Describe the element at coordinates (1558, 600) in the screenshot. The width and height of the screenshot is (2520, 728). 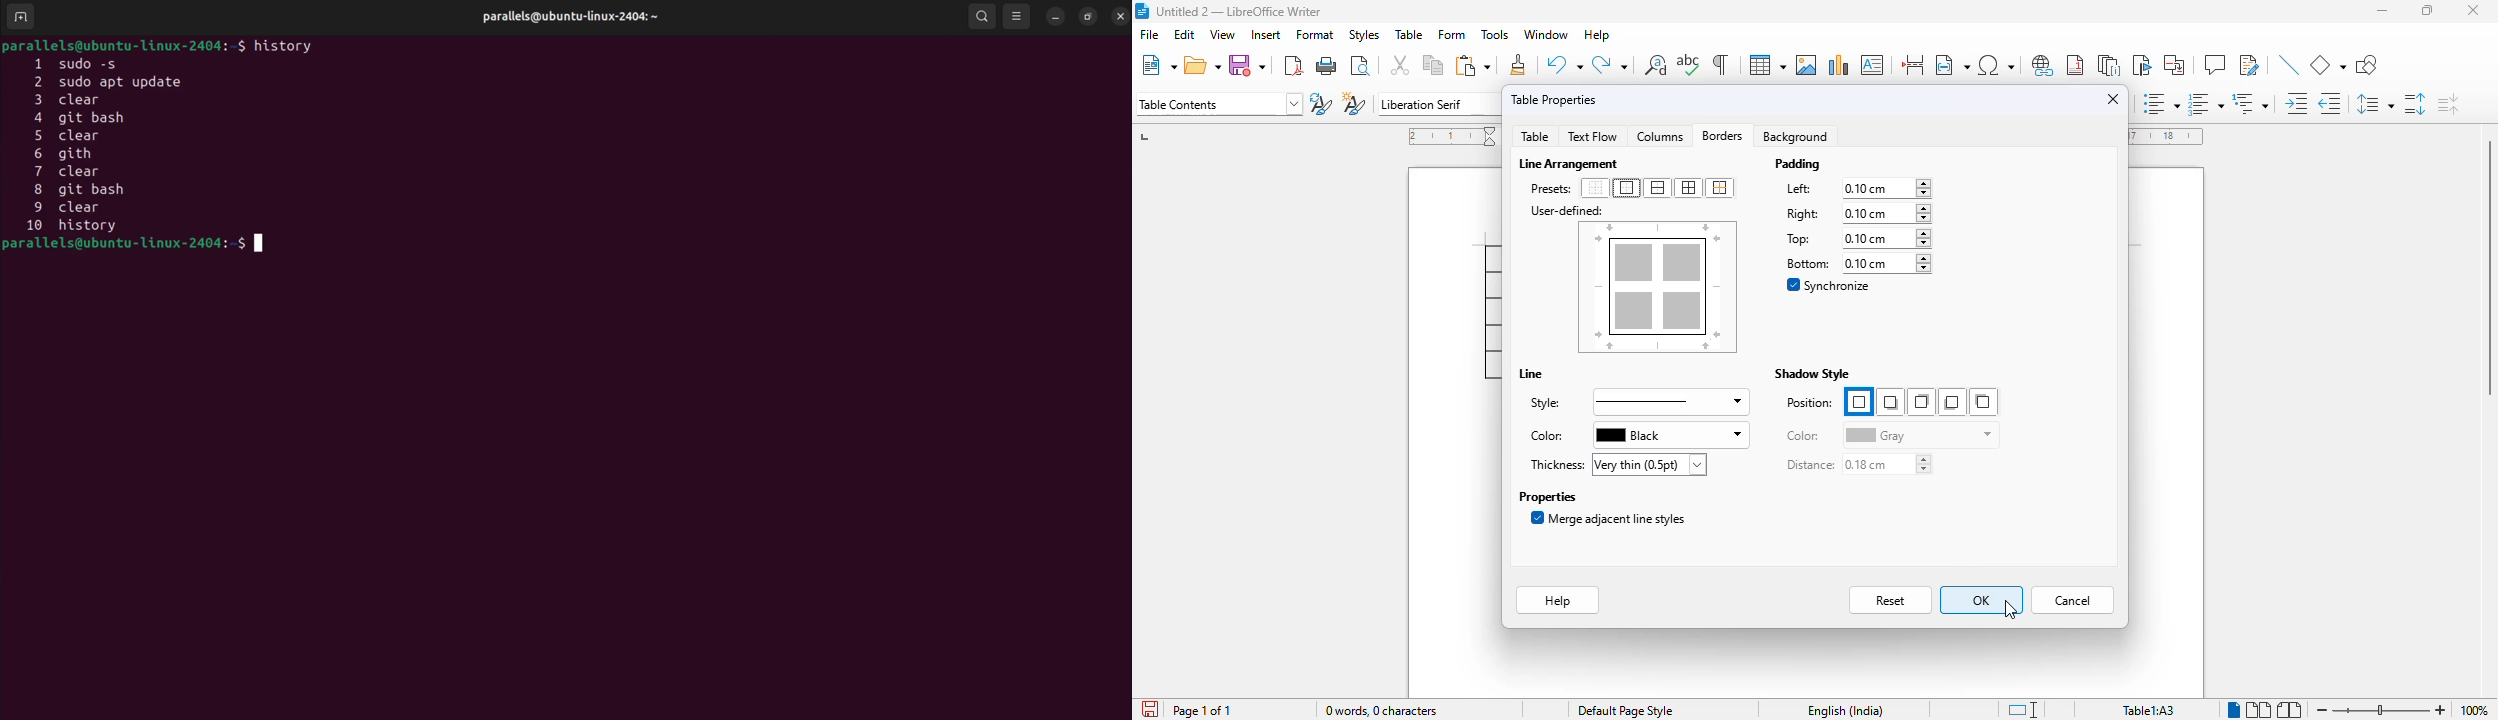
I see `help` at that location.